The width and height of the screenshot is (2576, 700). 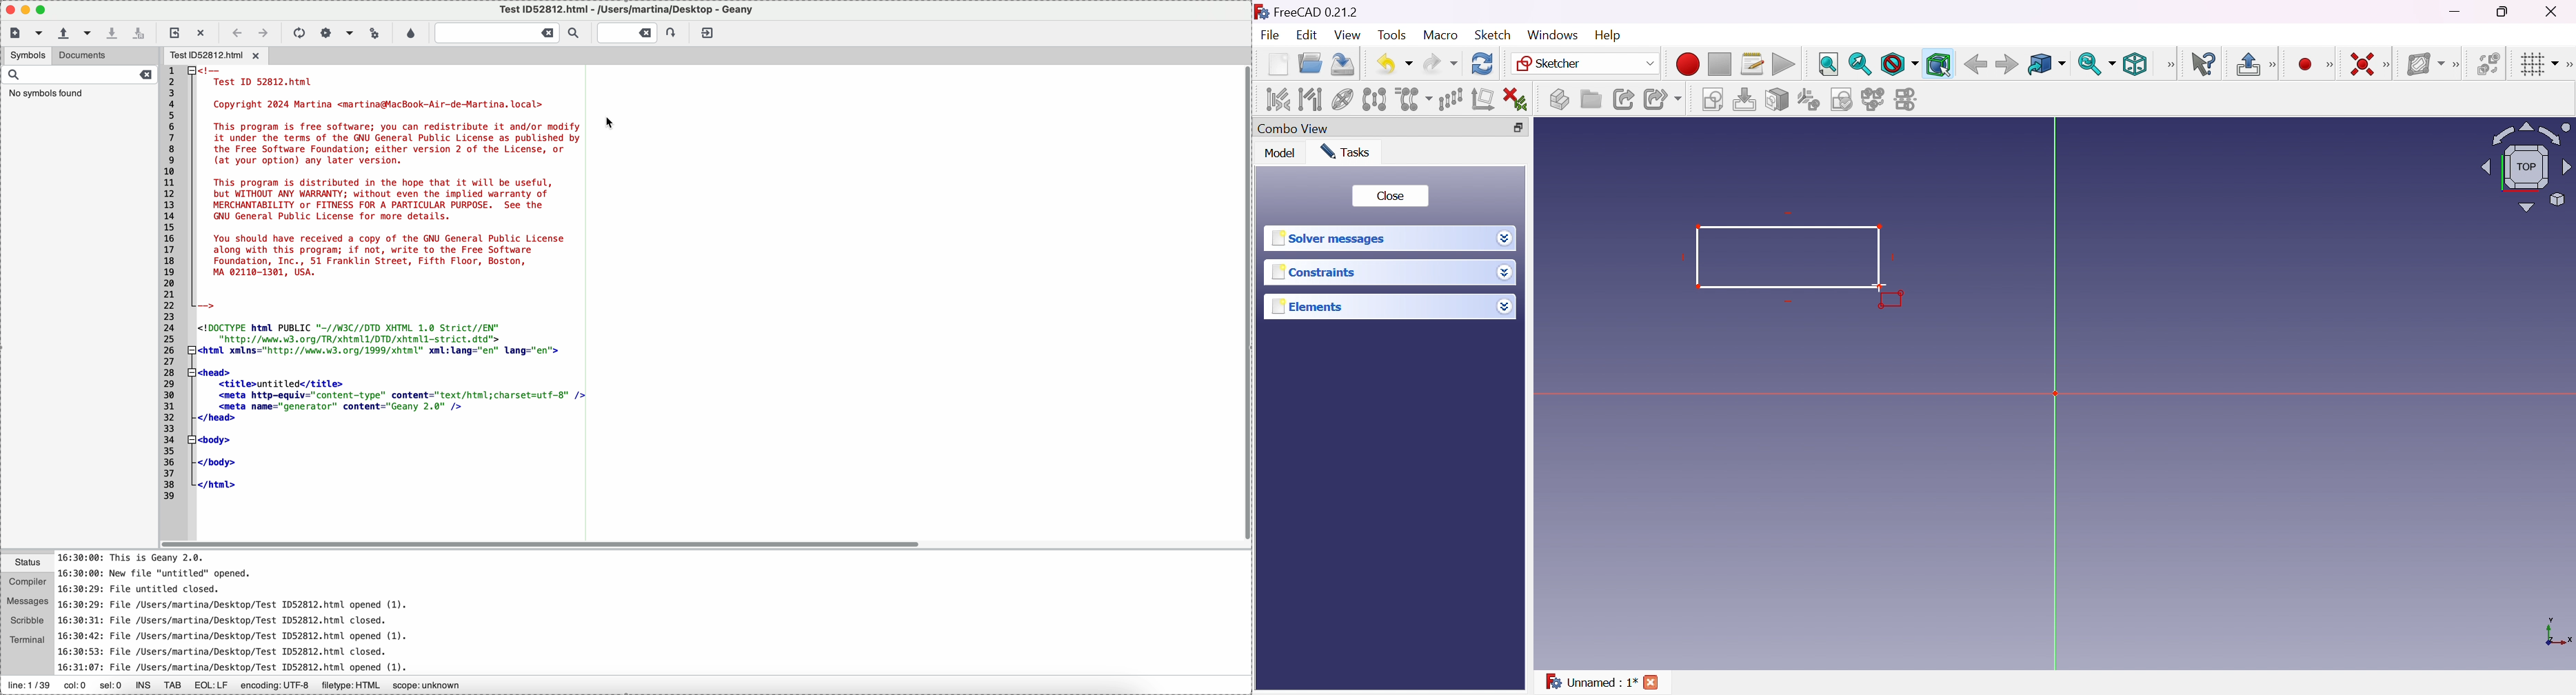 I want to click on Redo, so click(x=1441, y=65).